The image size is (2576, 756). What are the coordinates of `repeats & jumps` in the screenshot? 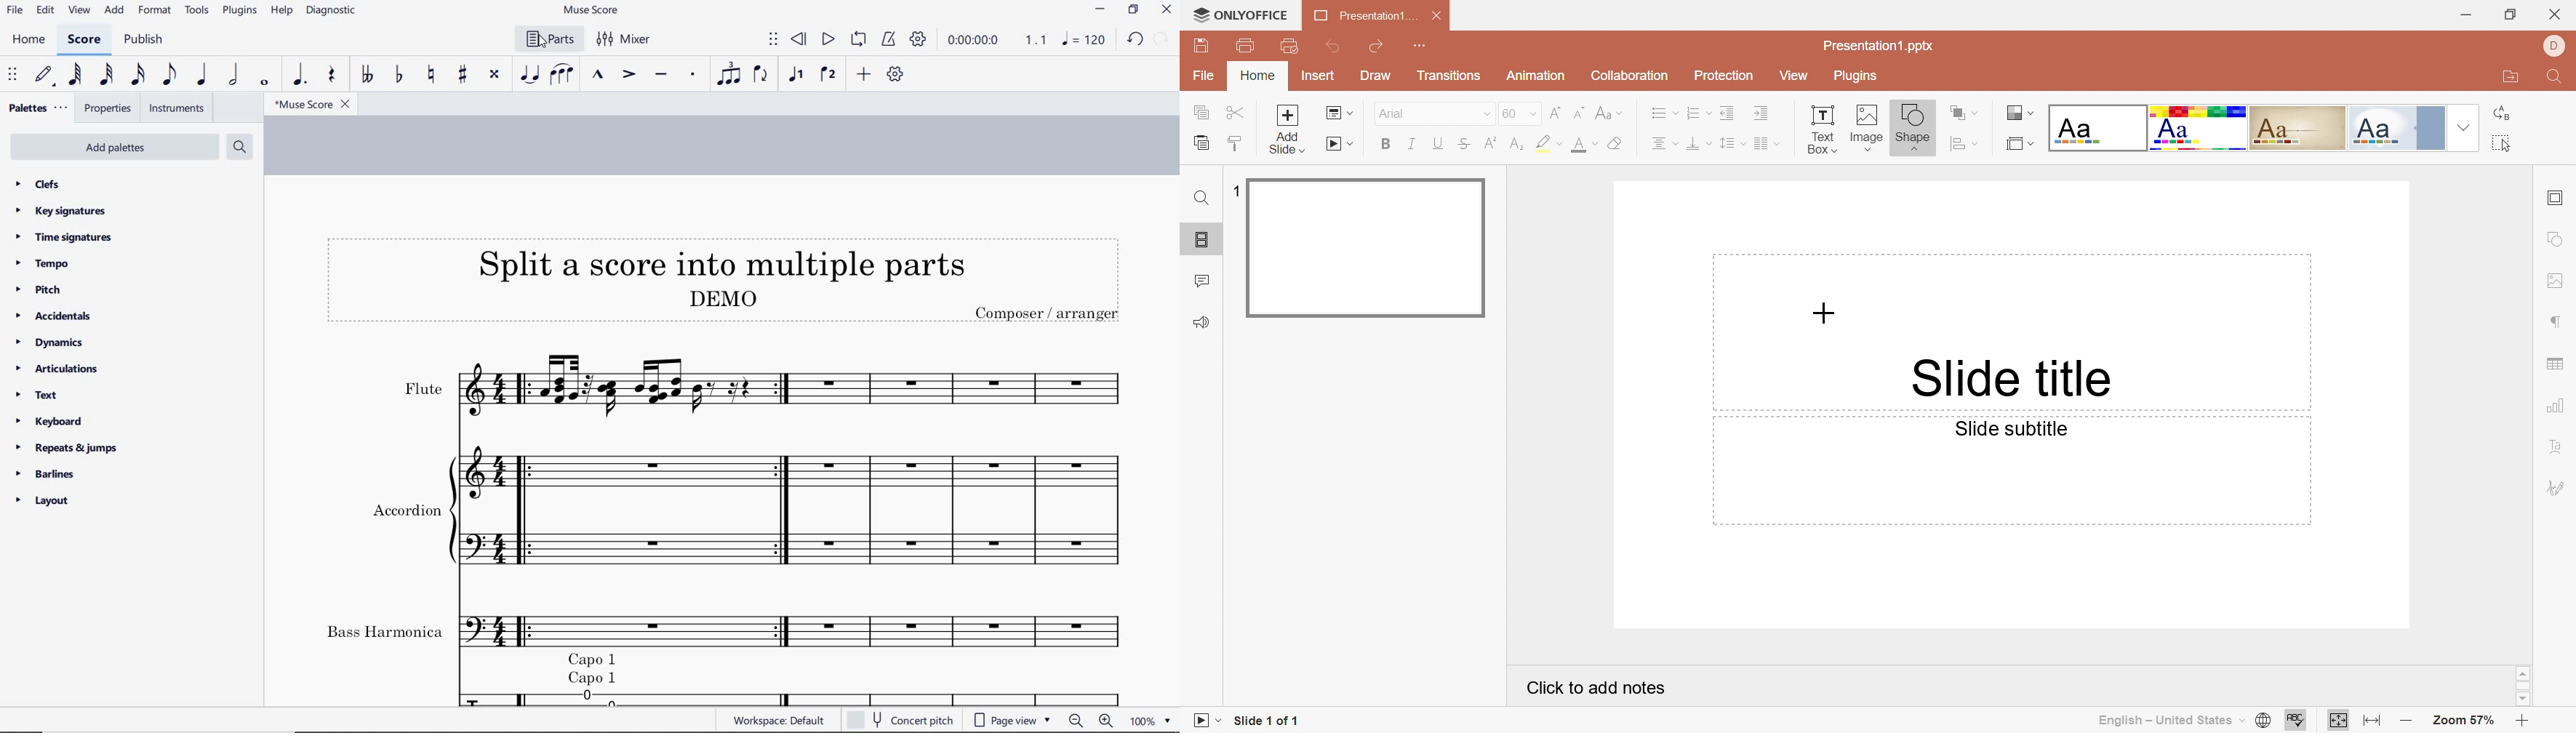 It's located at (70, 449).